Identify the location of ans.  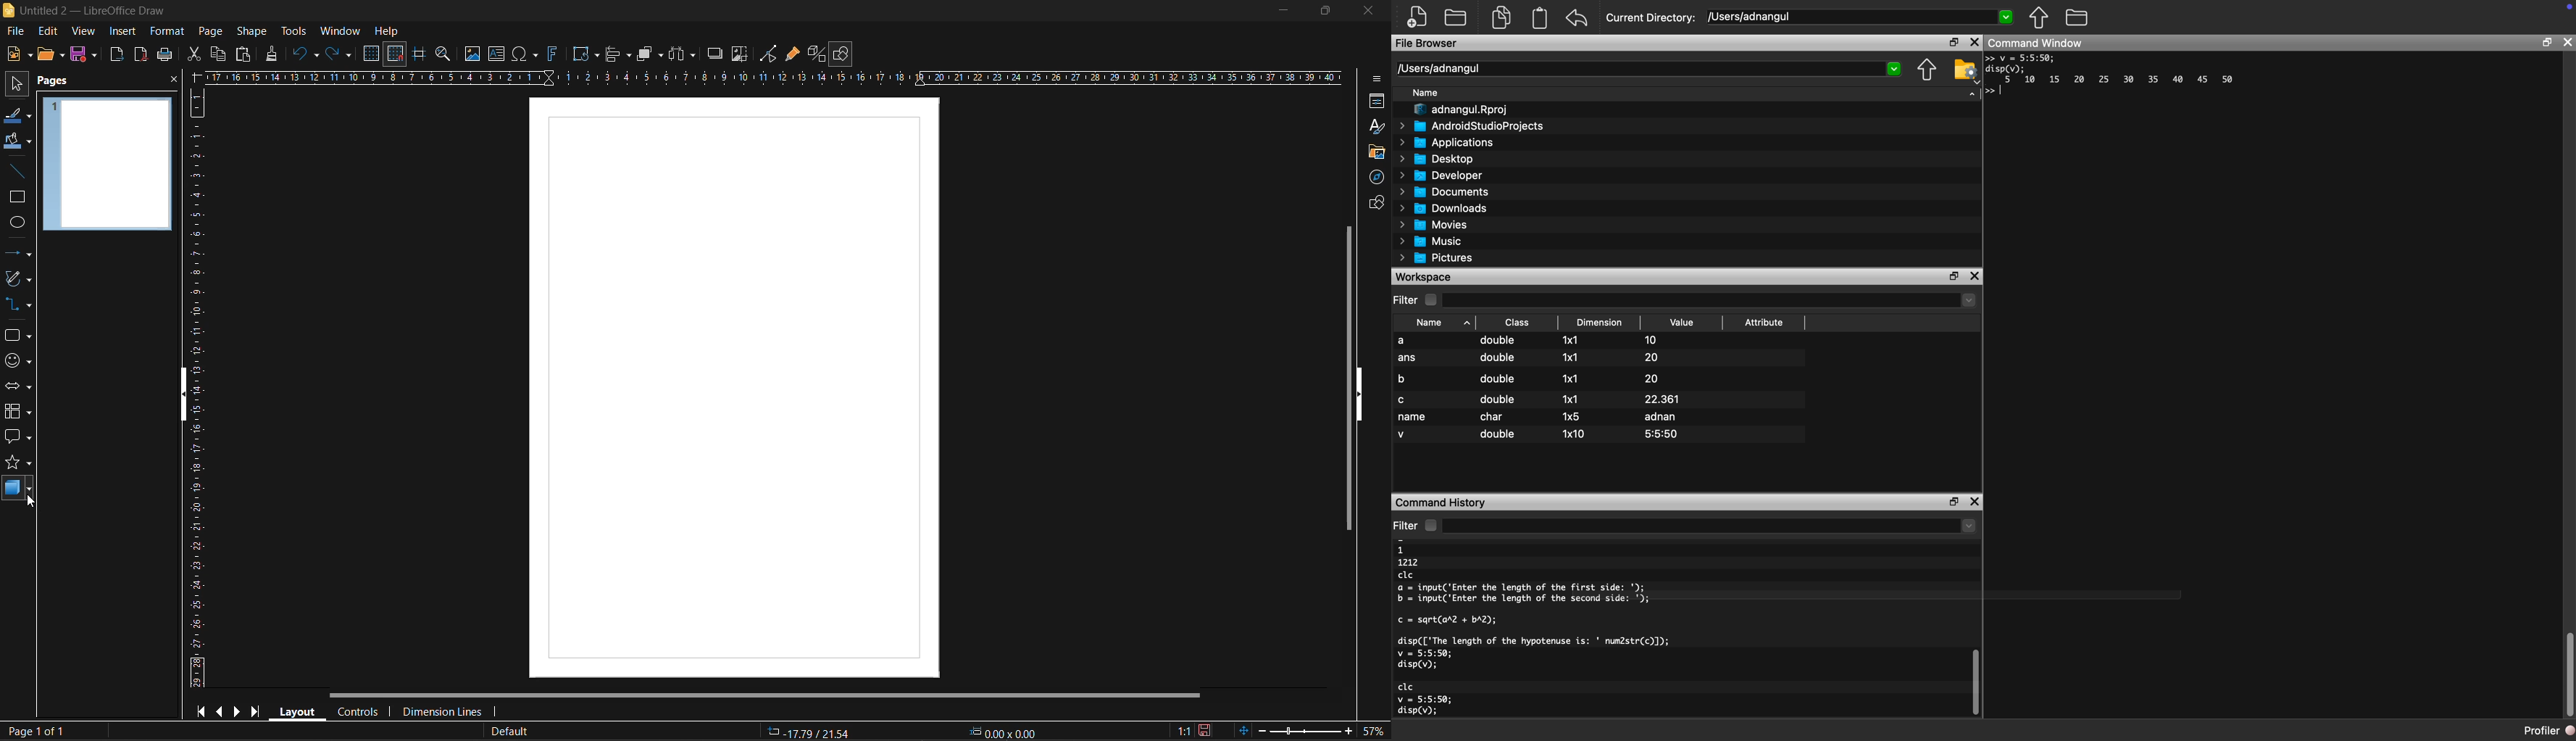
(1410, 359).